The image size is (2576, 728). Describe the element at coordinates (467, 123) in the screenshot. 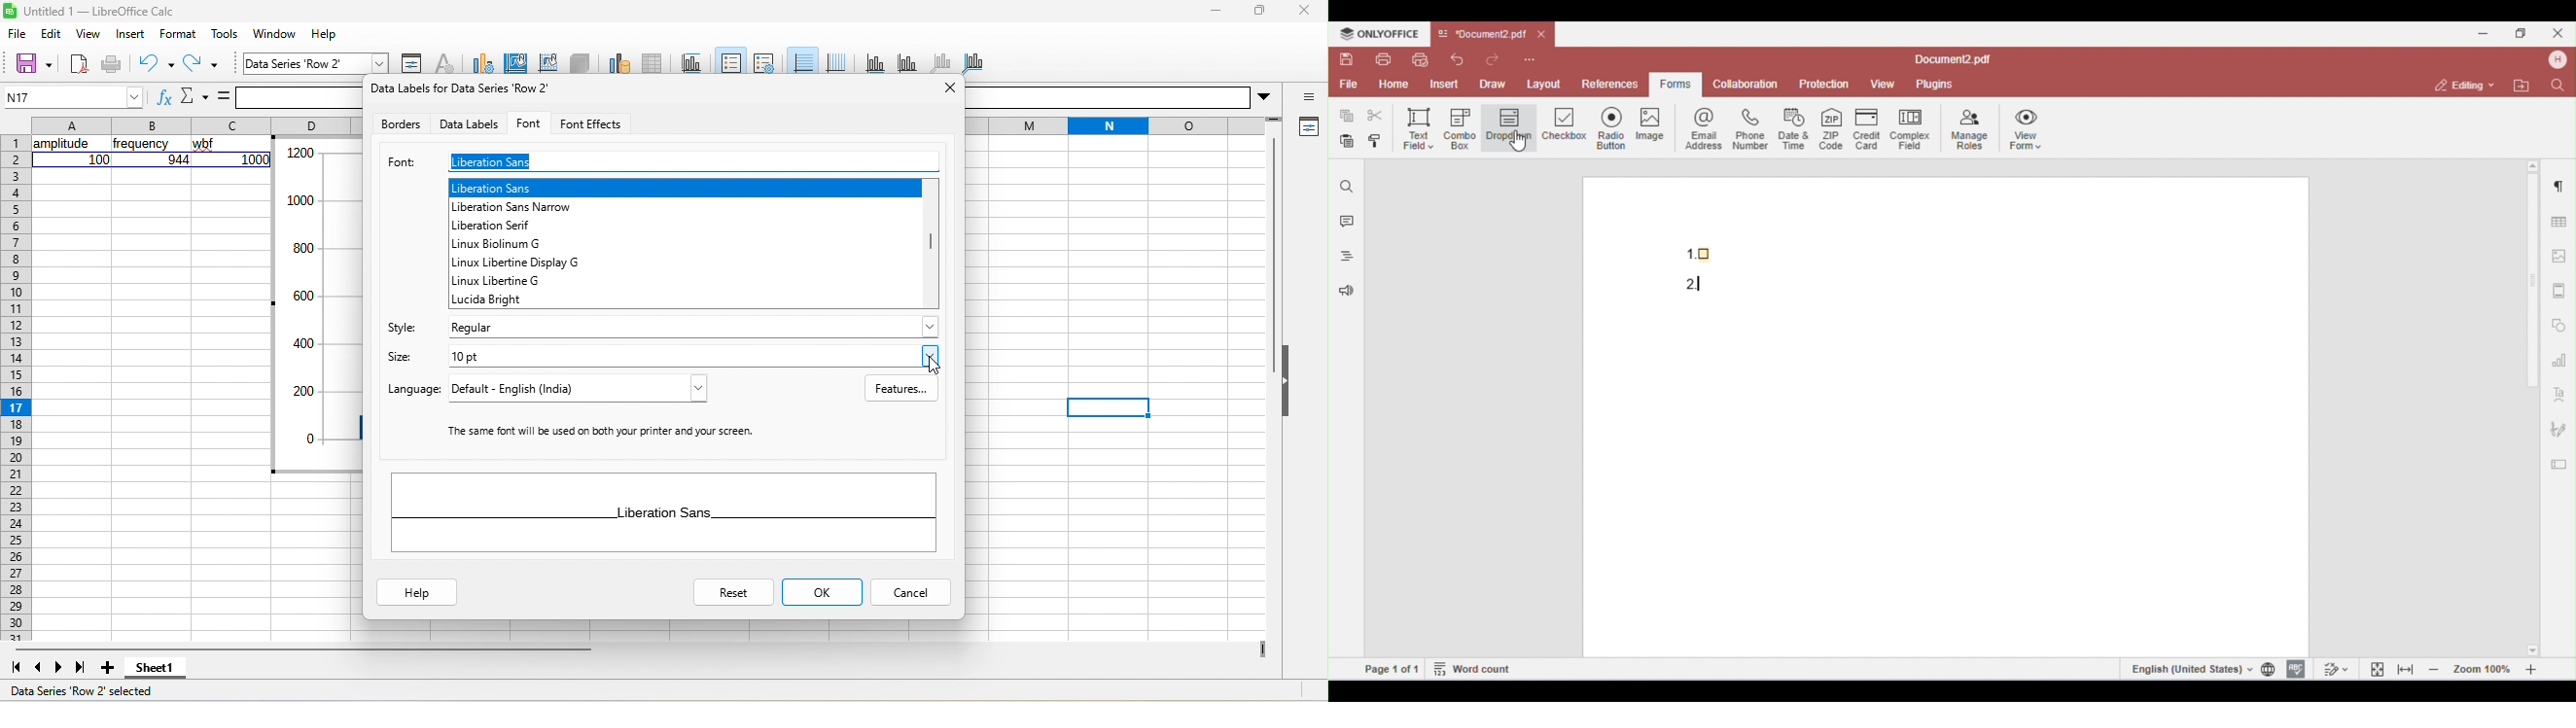

I see `data labels` at that location.